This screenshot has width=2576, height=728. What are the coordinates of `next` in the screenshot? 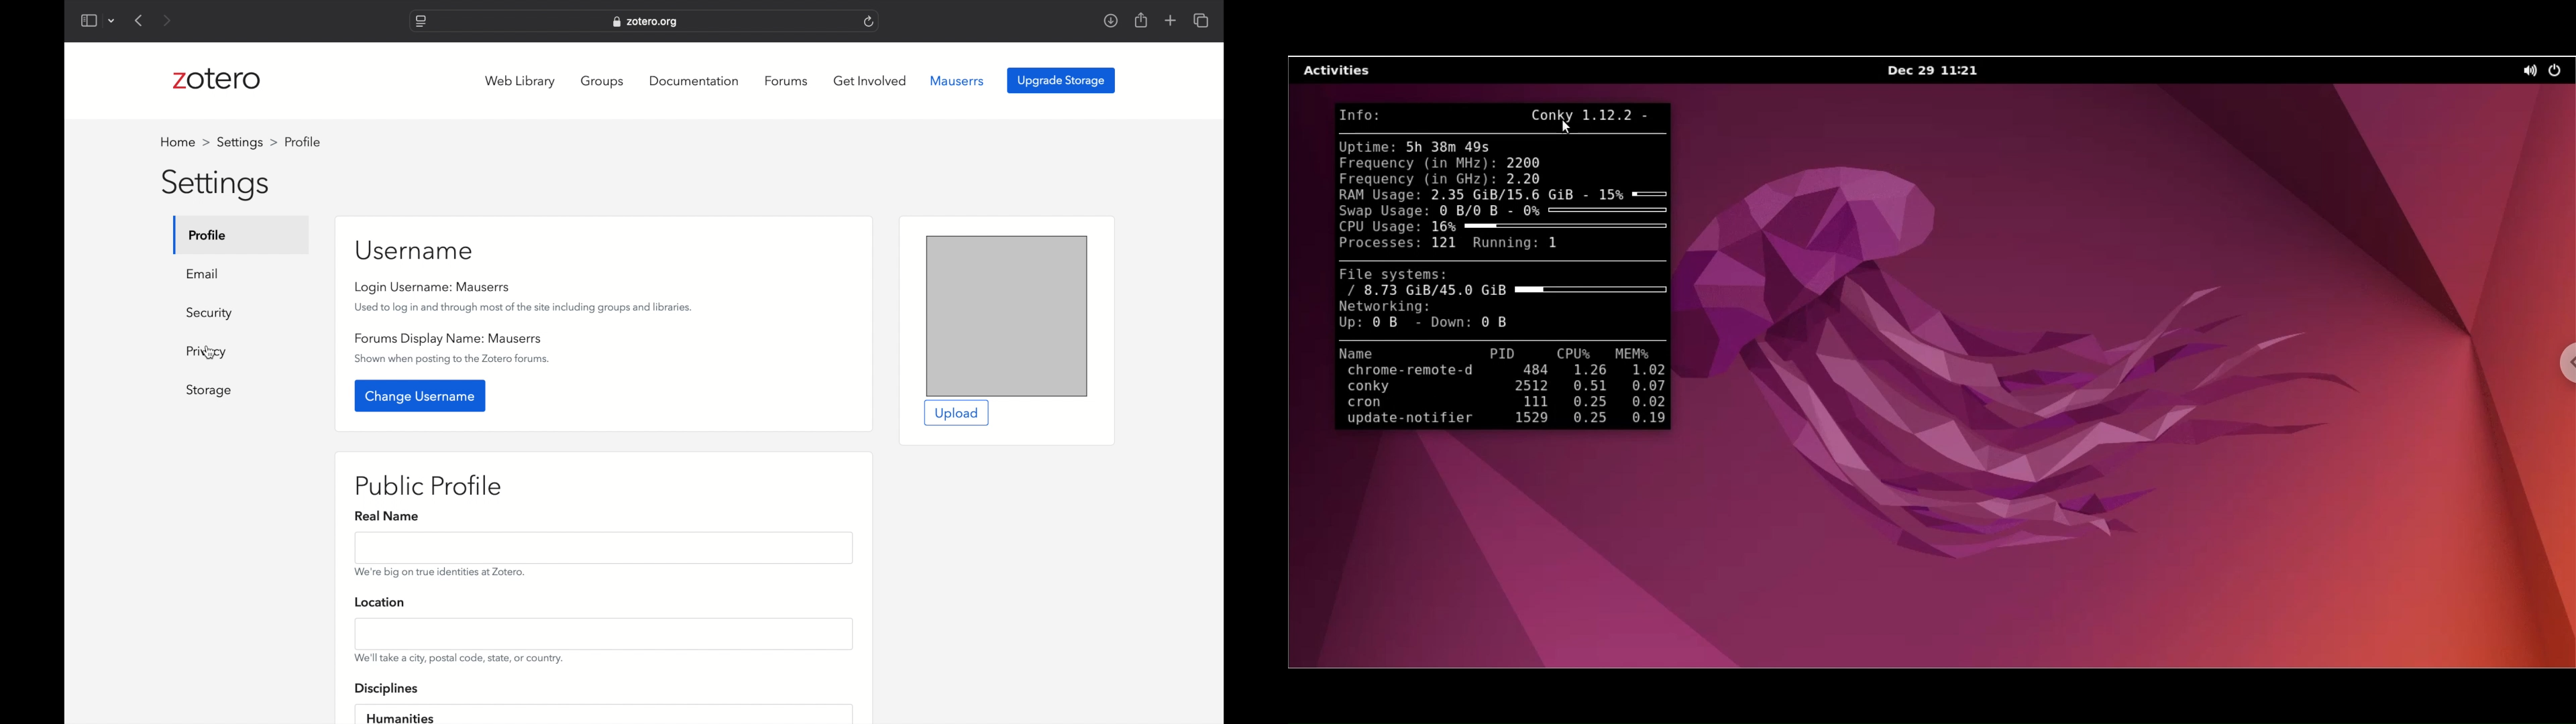 It's located at (166, 20).